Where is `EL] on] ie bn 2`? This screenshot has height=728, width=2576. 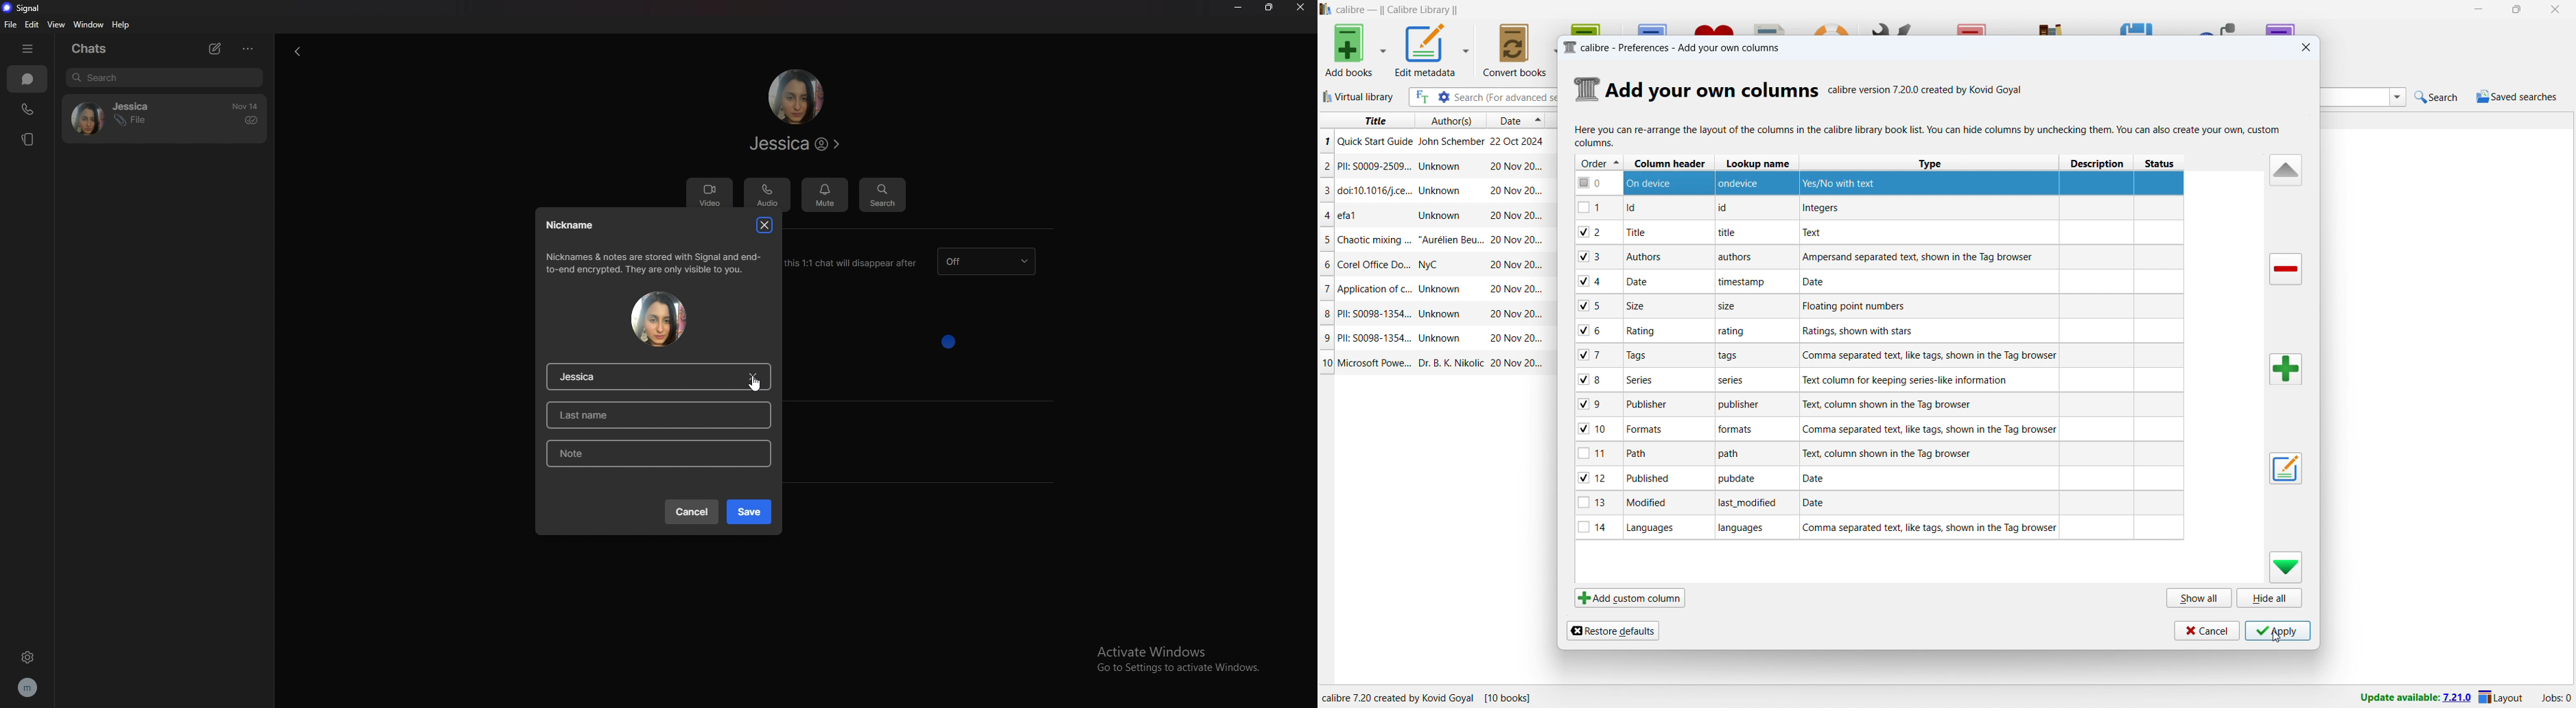 EL] on] ie bn 2 is located at coordinates (1879, 206).